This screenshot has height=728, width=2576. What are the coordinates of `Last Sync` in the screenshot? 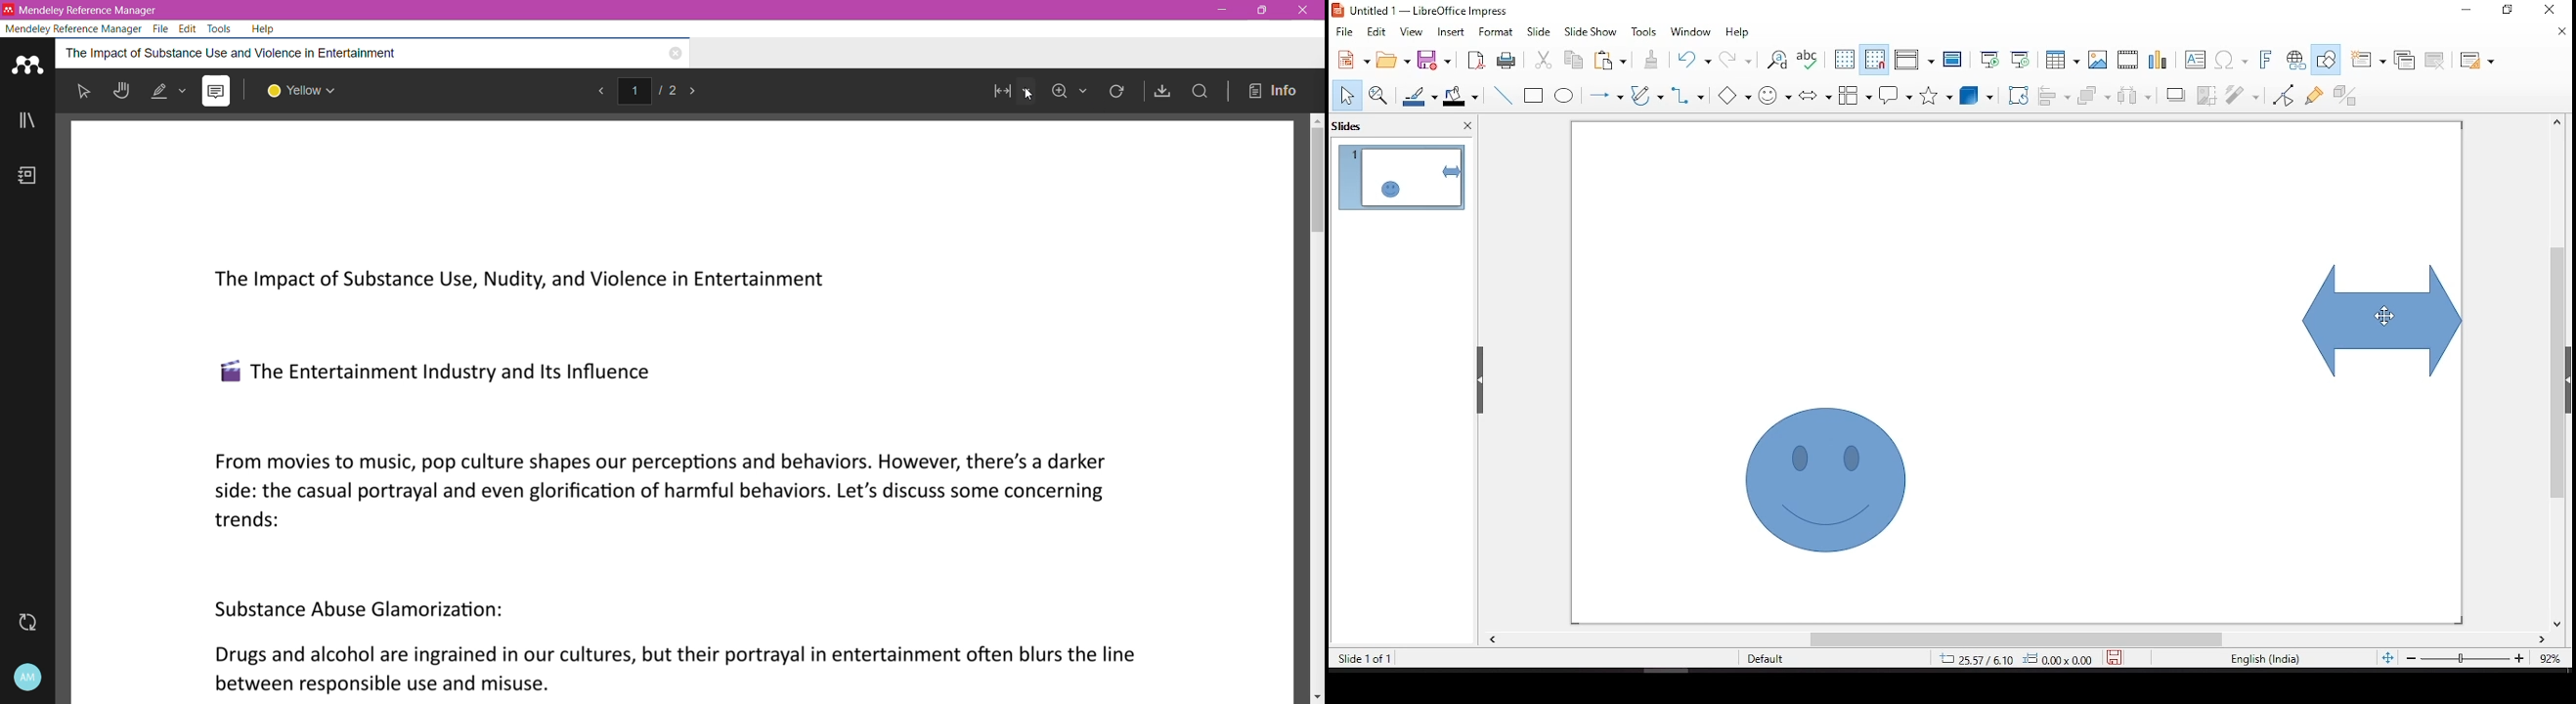 It's located at (33, 623).